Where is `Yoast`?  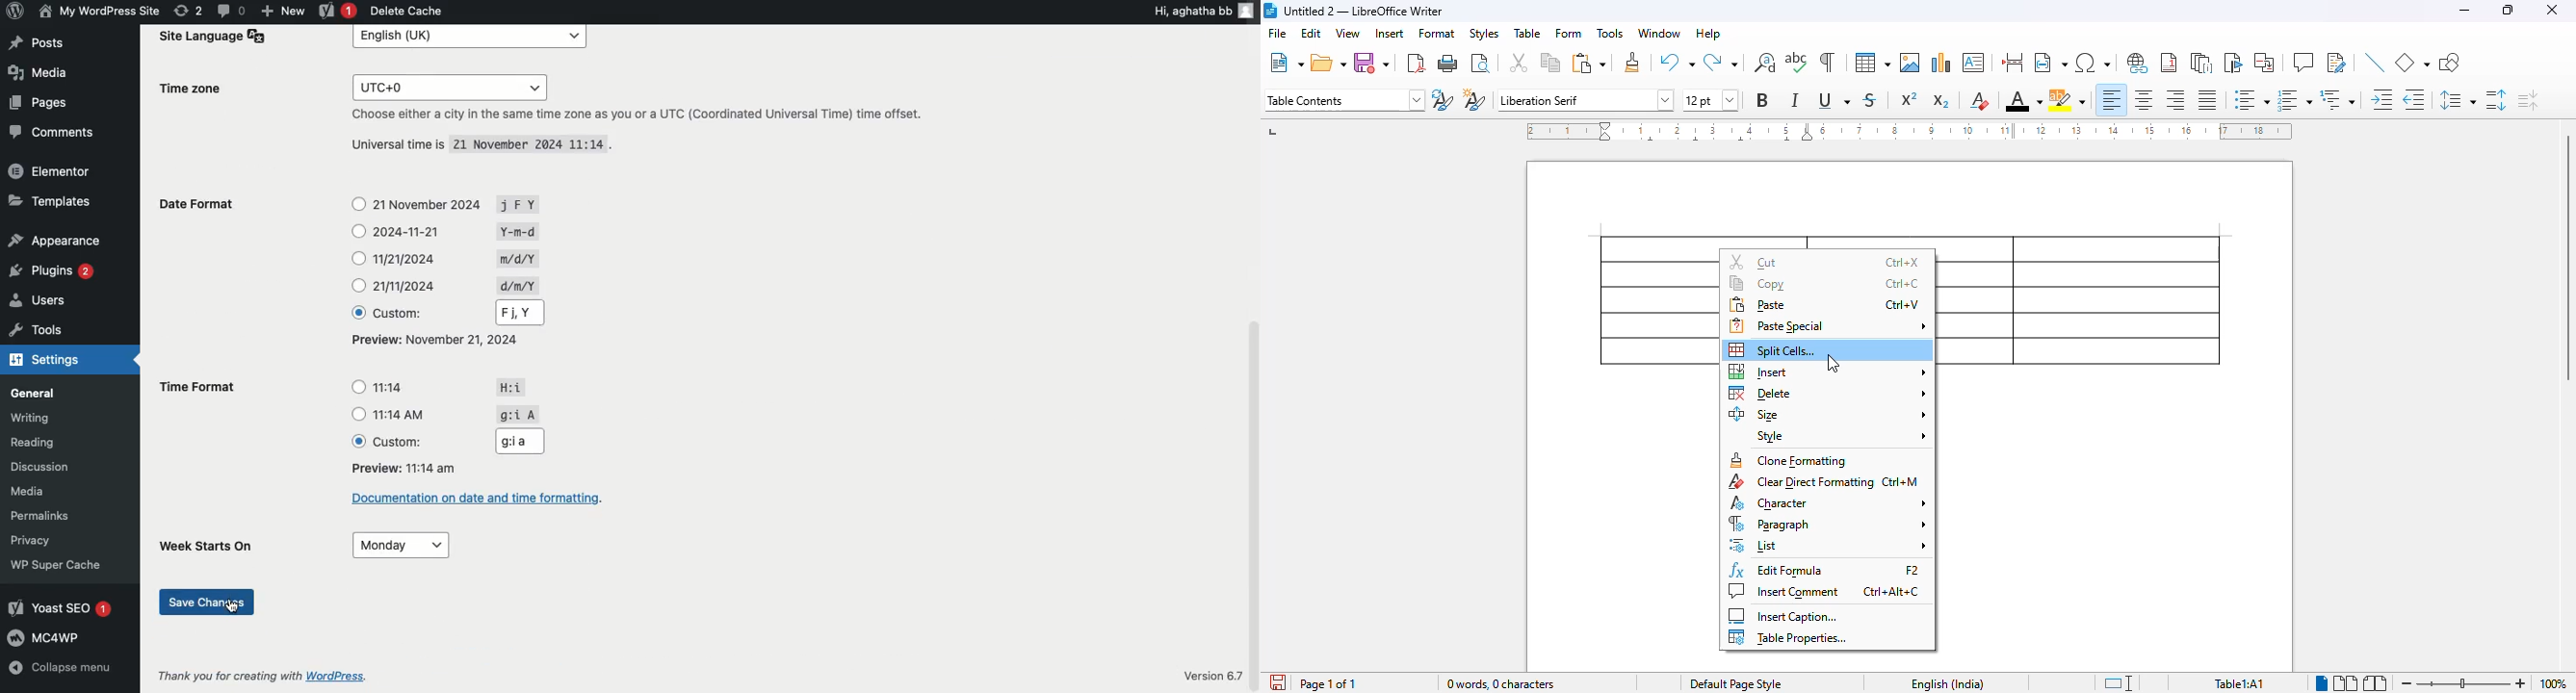
Yoast is located at coordinates (340, 10).